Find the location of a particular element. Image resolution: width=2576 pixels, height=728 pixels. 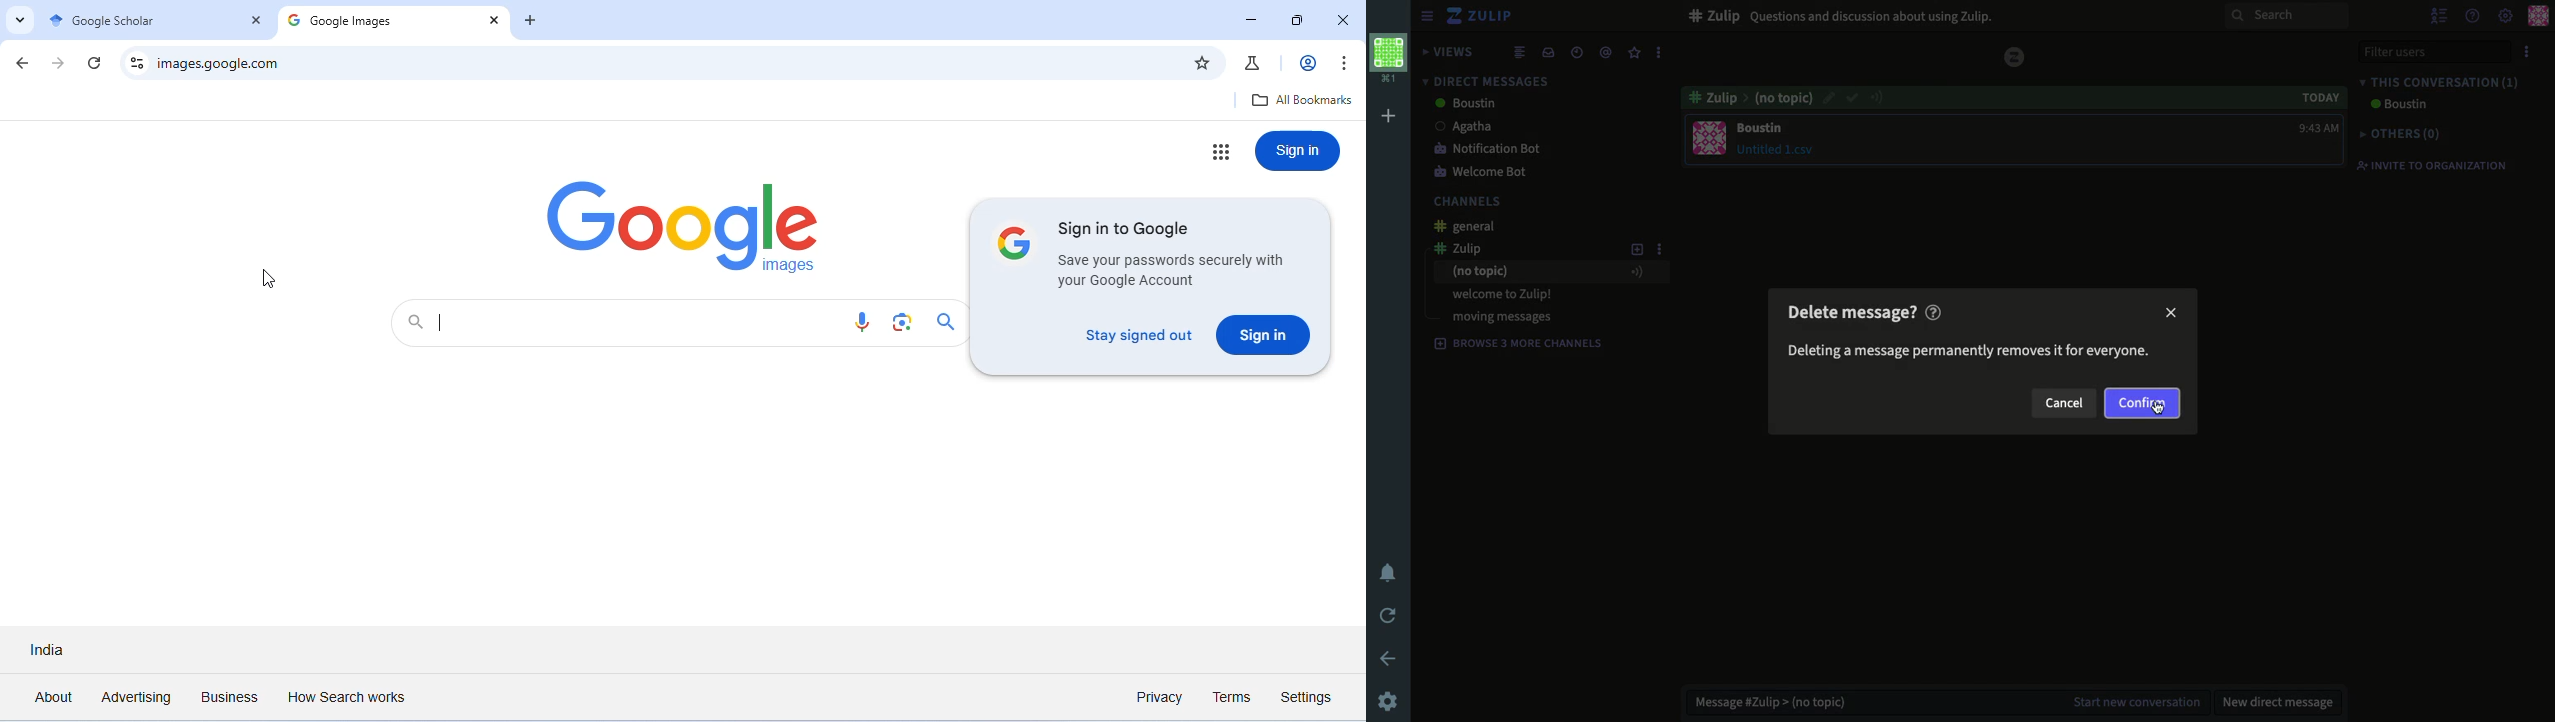

filter users is located at coordinates (2432, 53).